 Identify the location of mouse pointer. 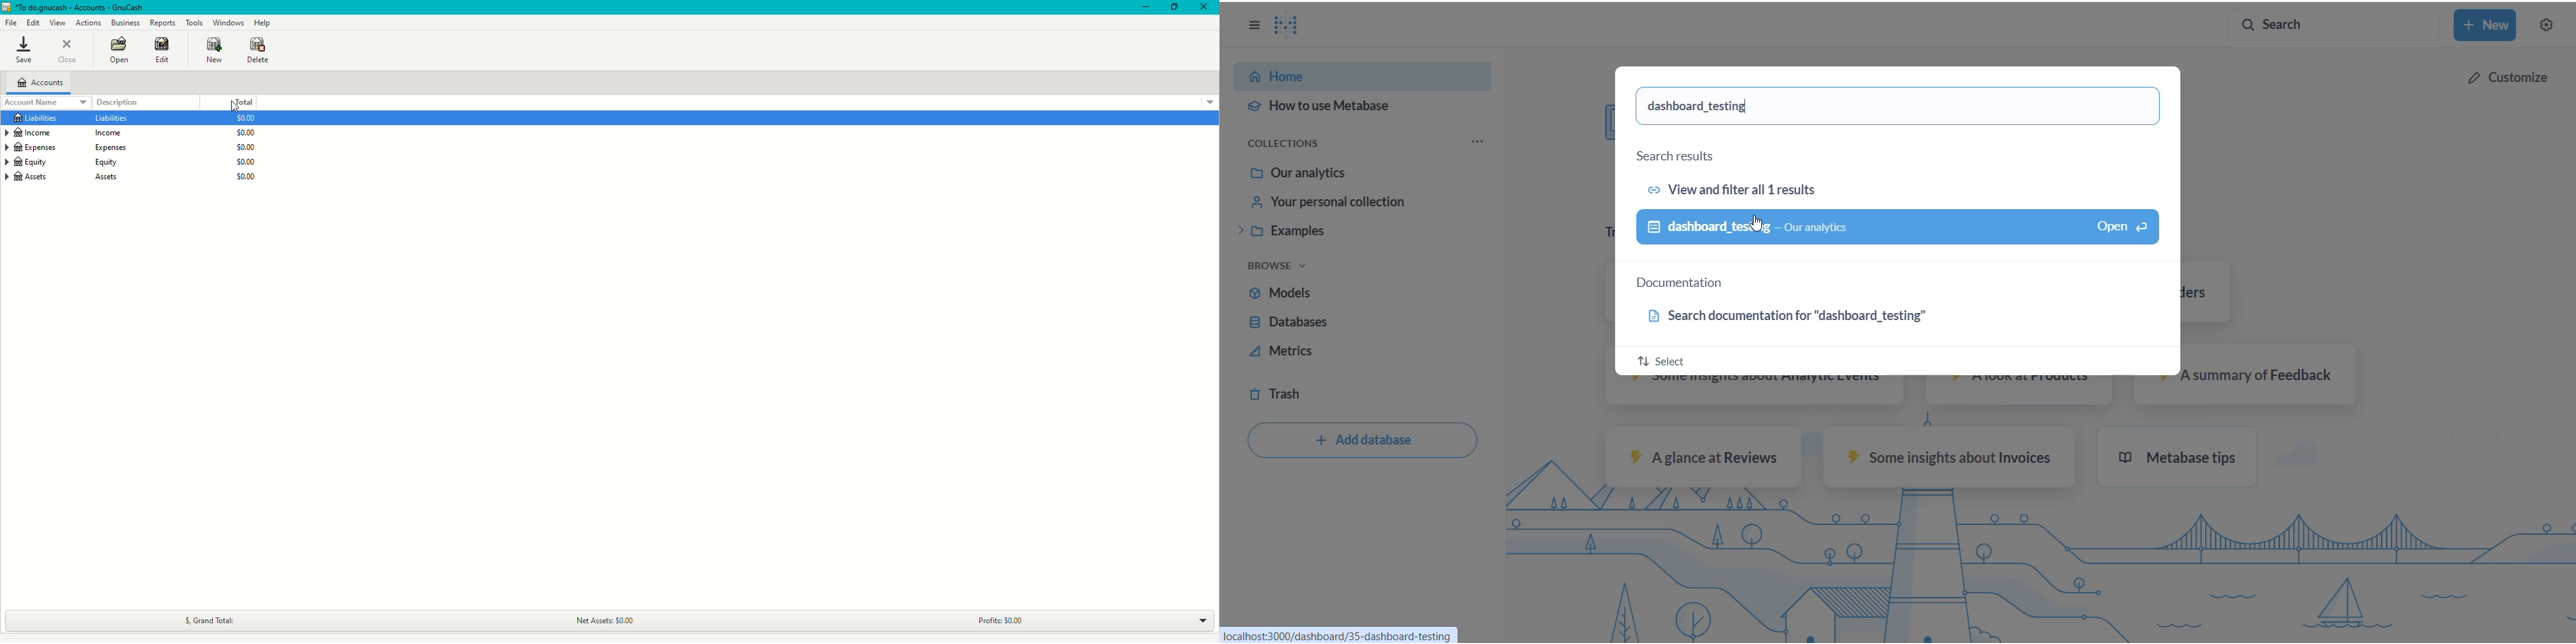
(235, 106).